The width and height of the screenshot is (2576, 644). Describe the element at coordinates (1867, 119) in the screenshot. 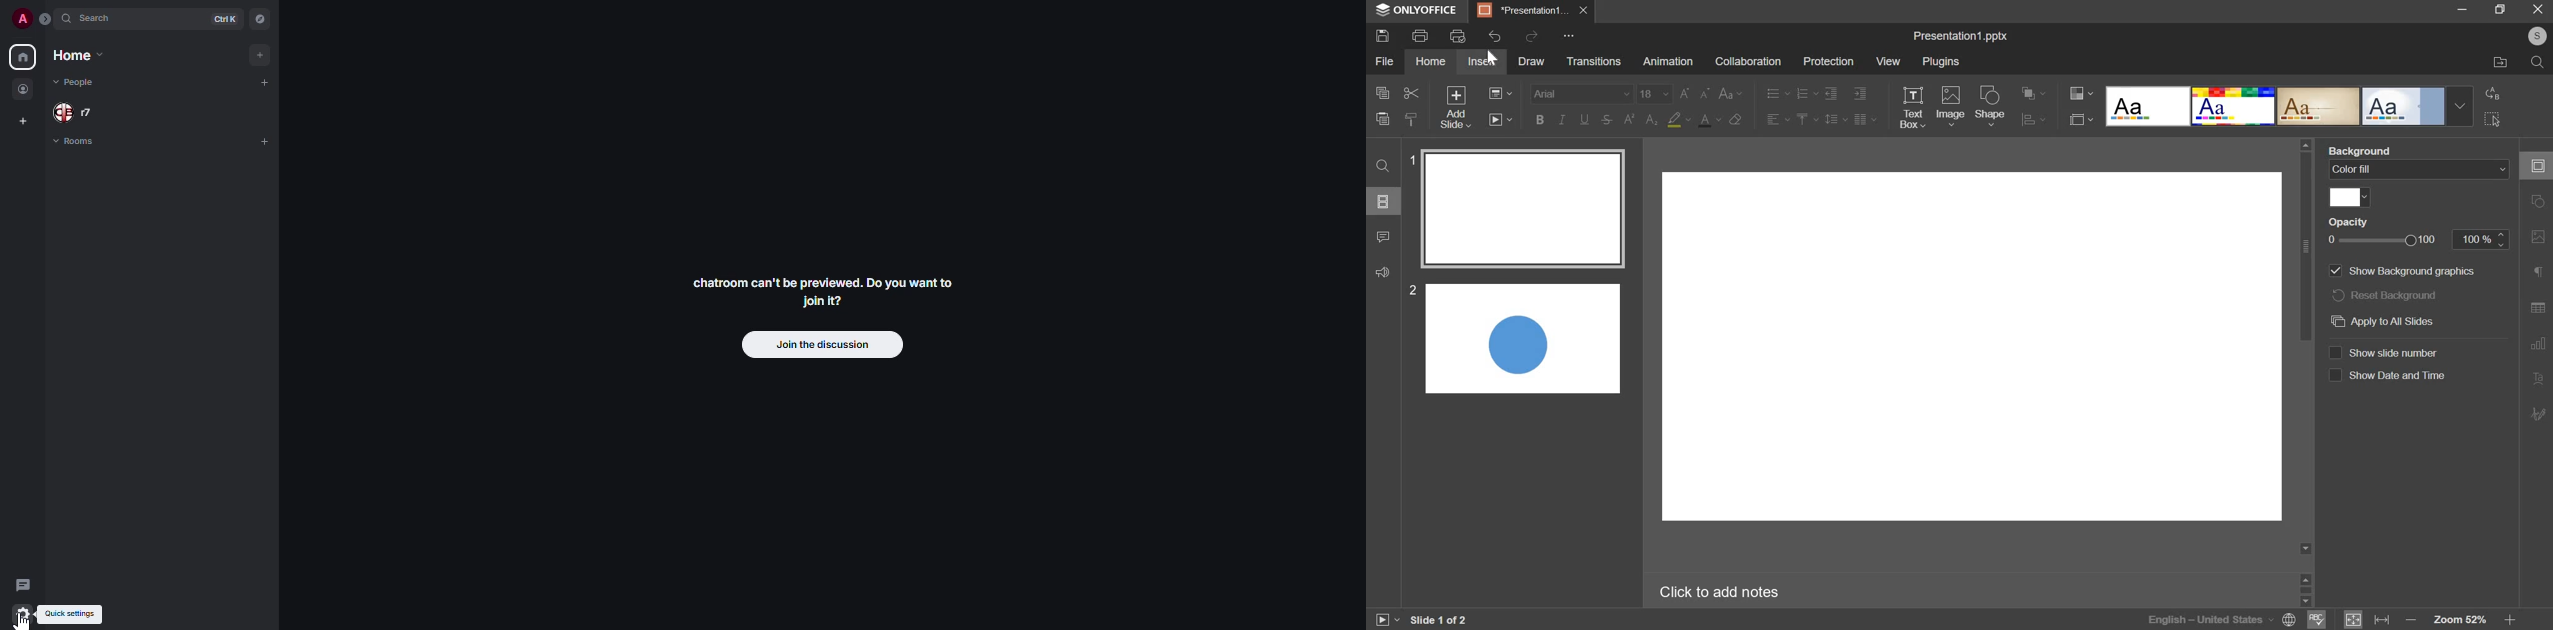

I see `insert column` at that location.